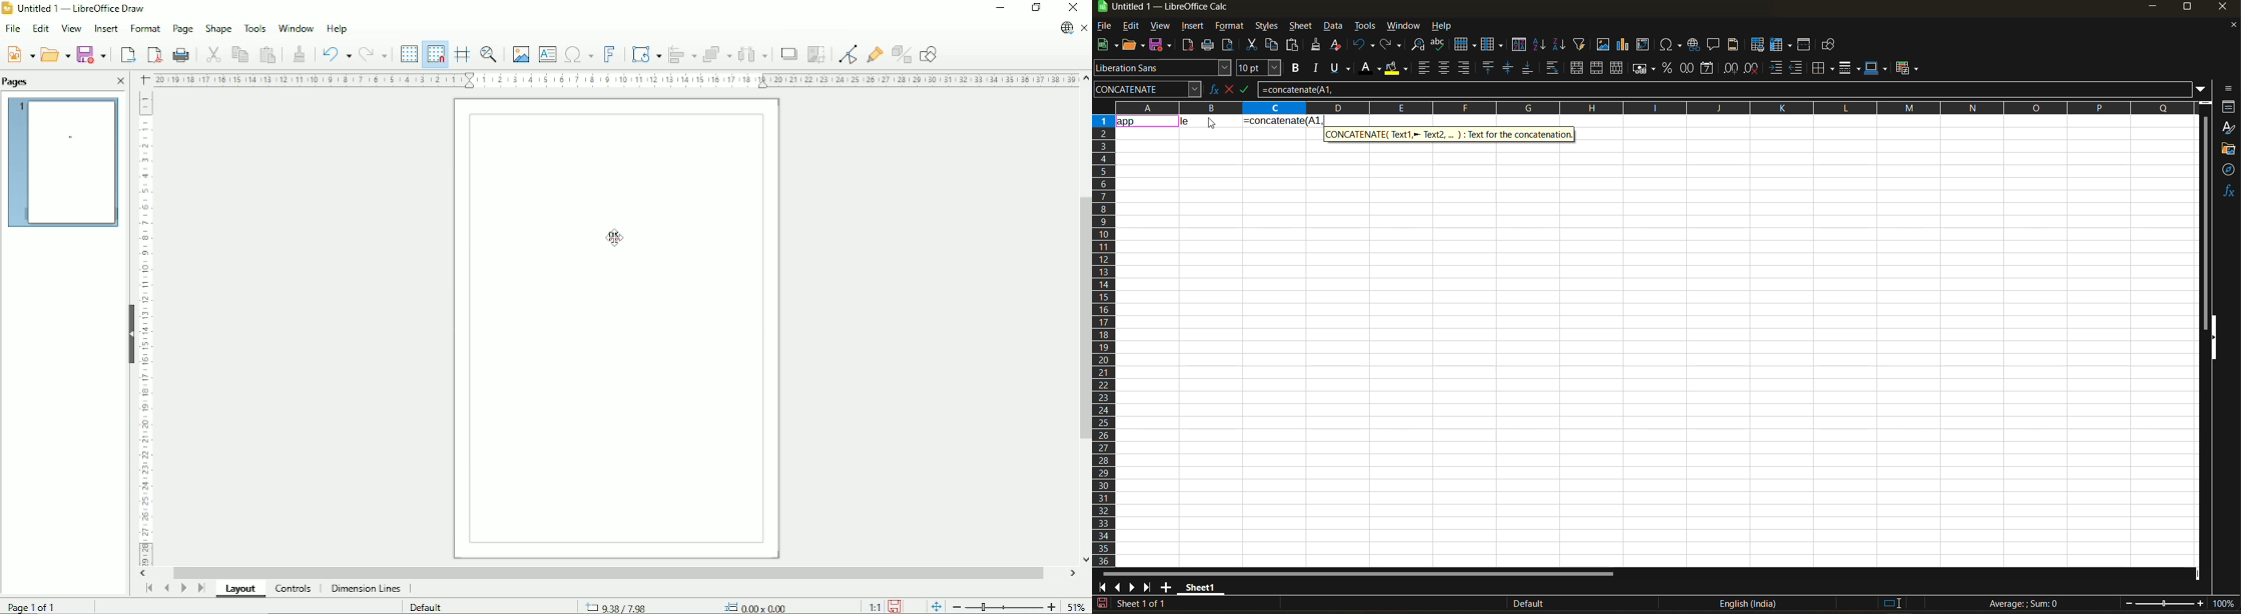  What do you see at coordinates (2228, 129) in the screenshot?
I see `styles` at bounding box center [2228, 129].